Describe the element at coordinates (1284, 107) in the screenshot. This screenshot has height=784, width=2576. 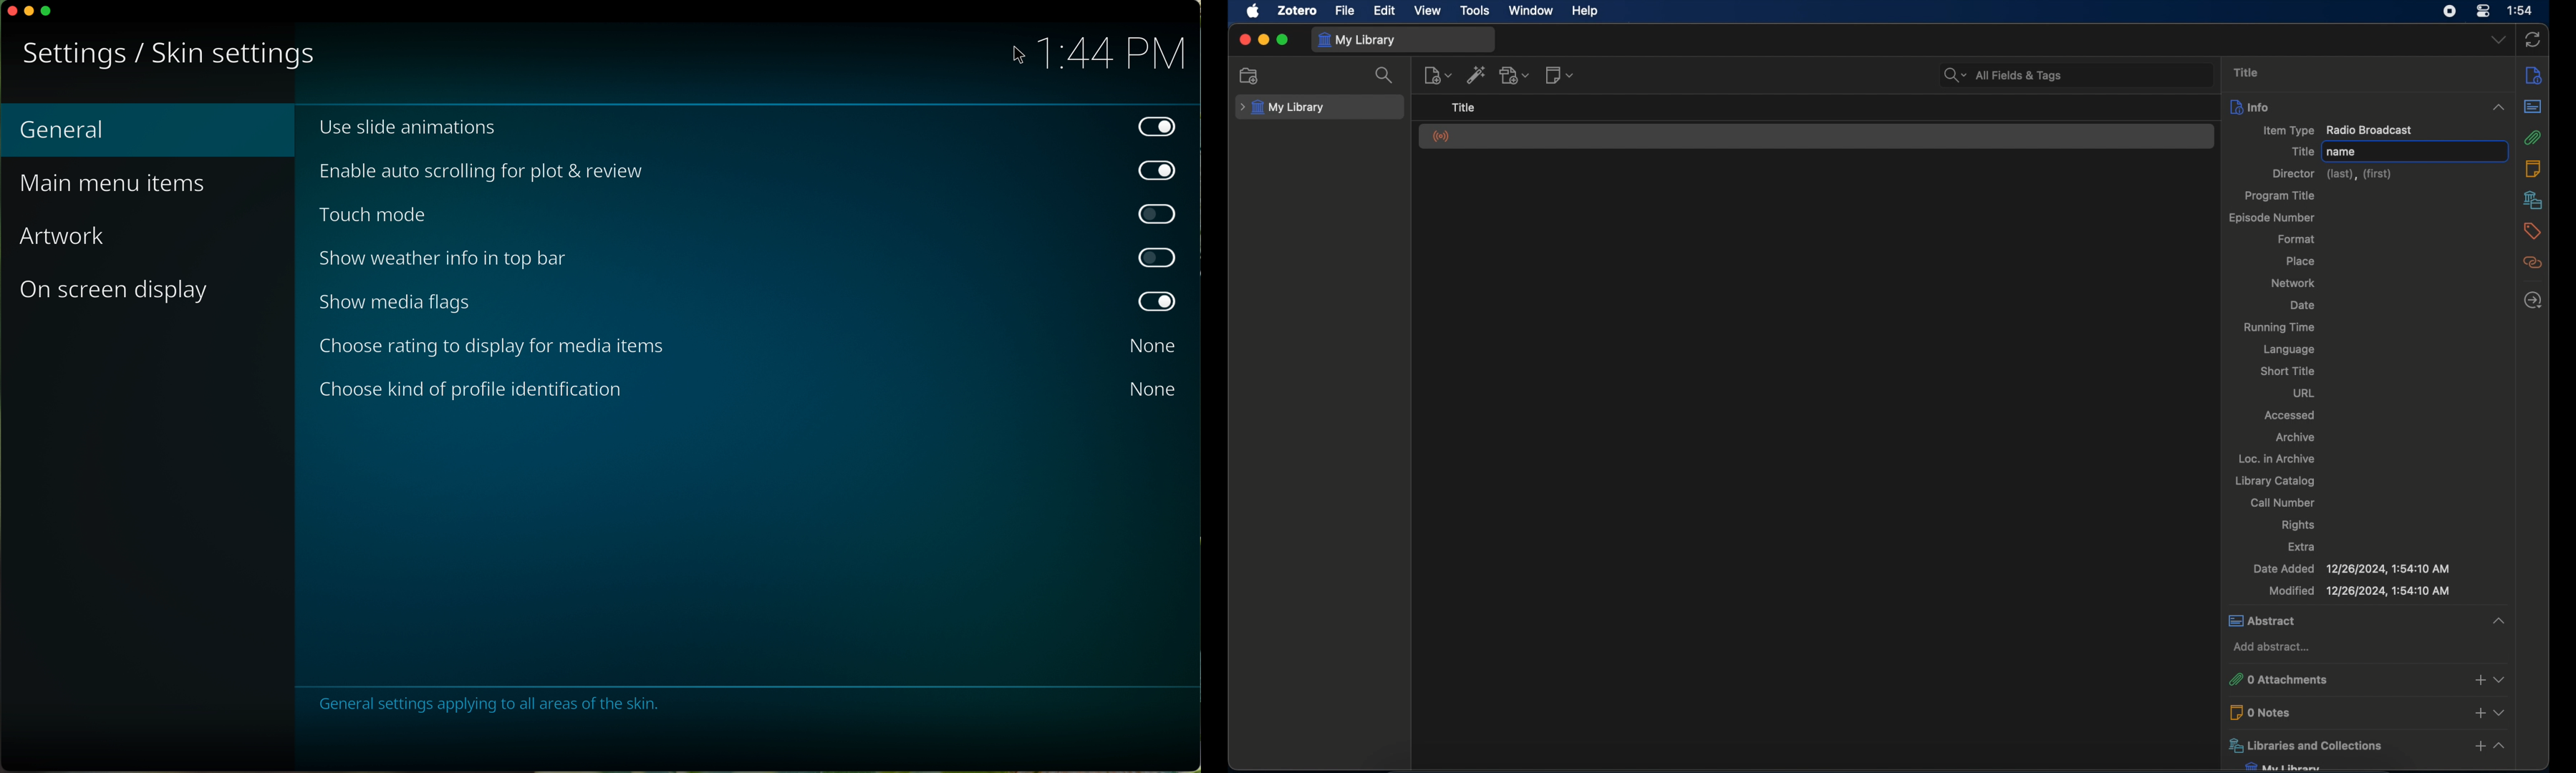
I see `my library` at that location.